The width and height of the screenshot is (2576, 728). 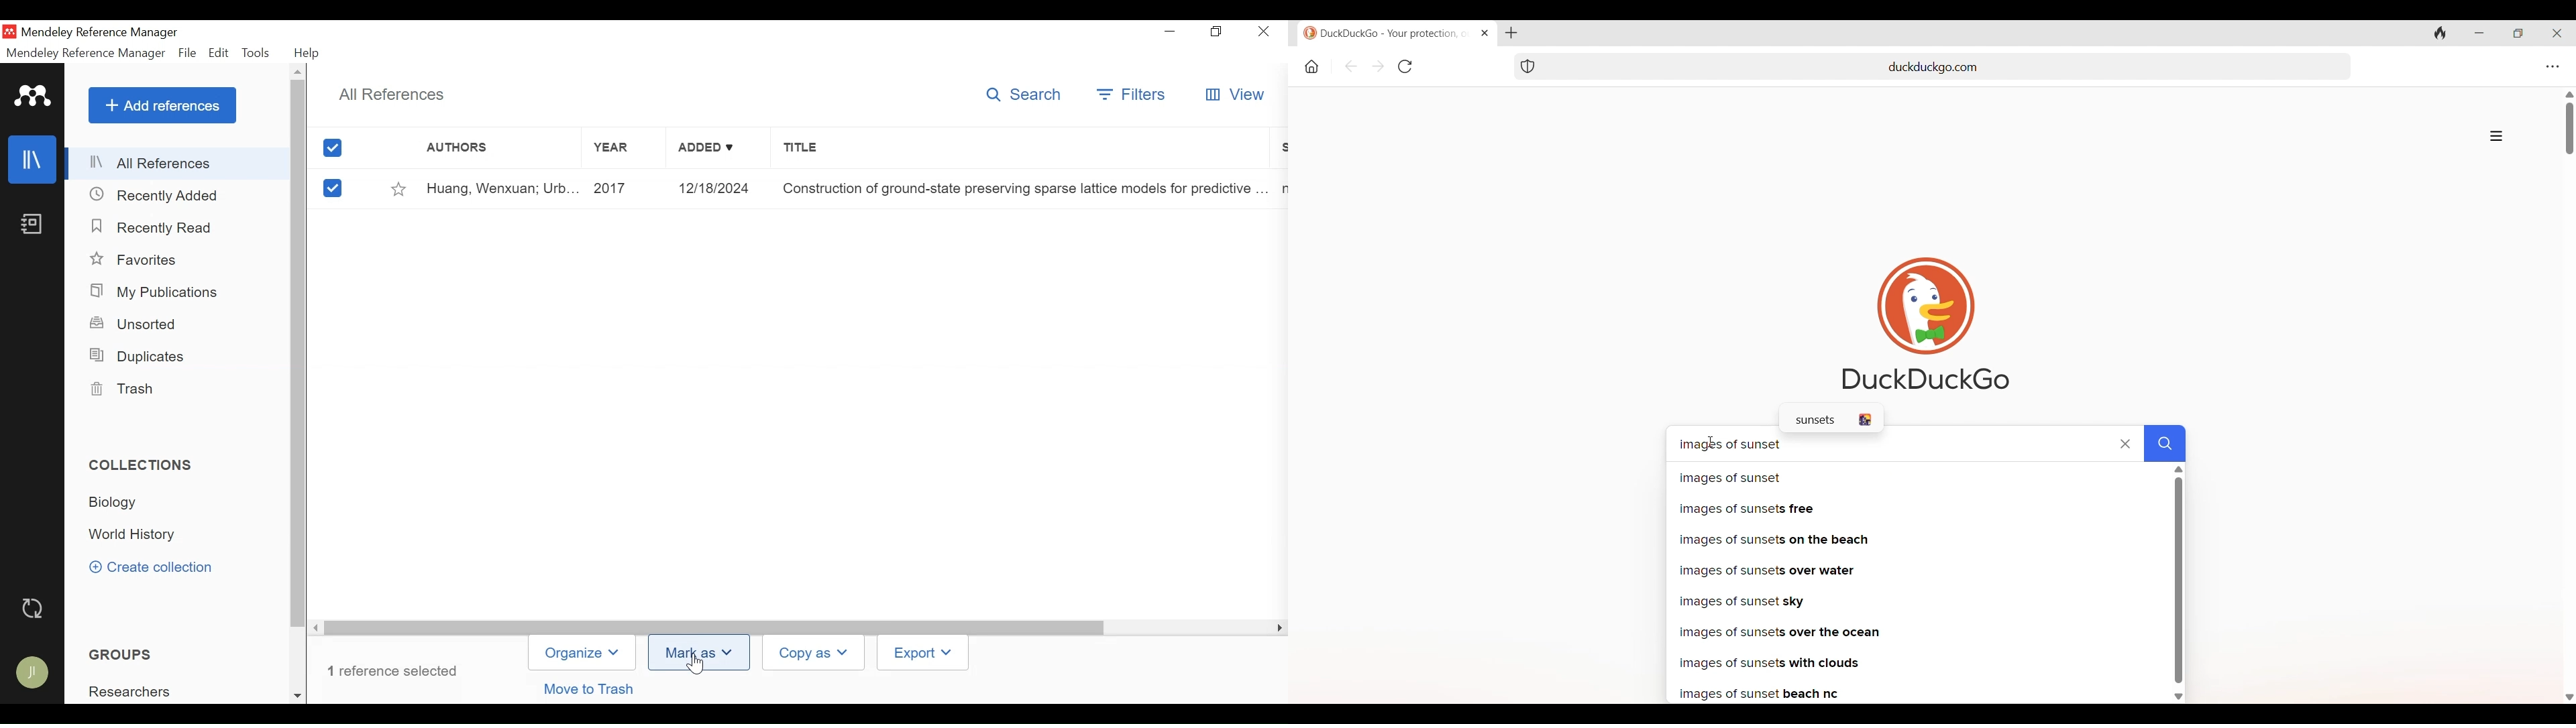 I want to click on Notebook, so click(x=34, y=225).